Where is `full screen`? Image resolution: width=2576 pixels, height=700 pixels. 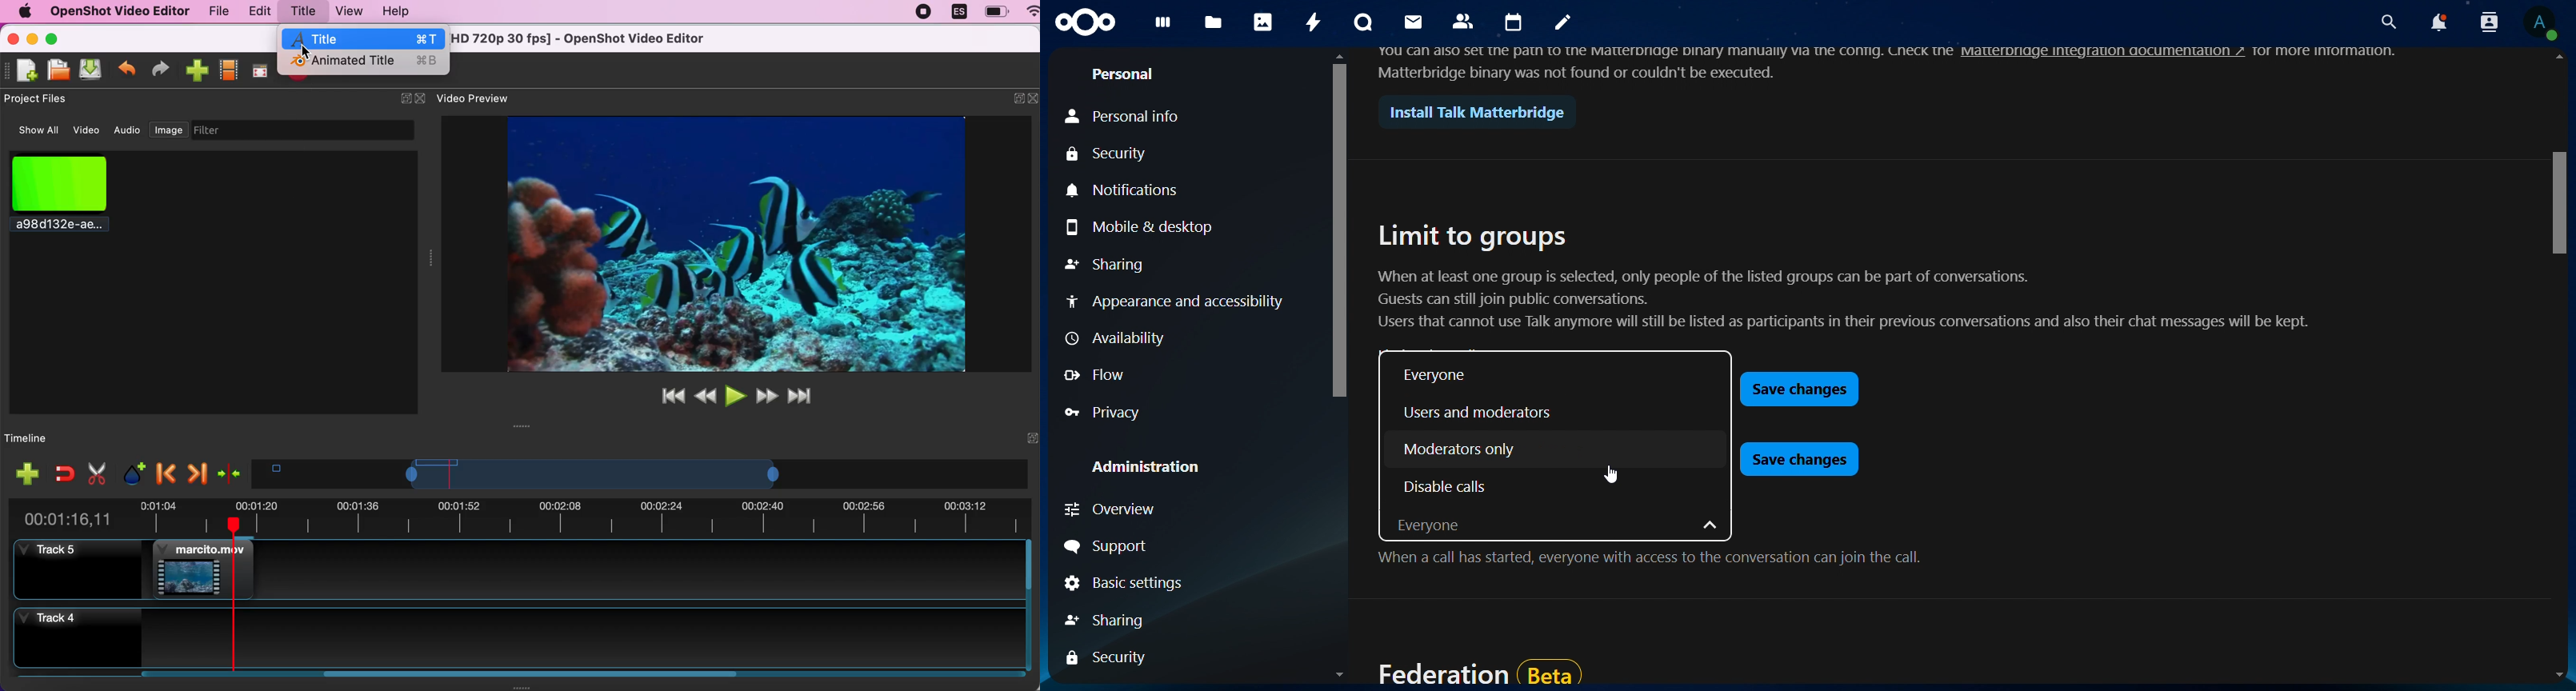
full screen is located at coordinates (263, 68).